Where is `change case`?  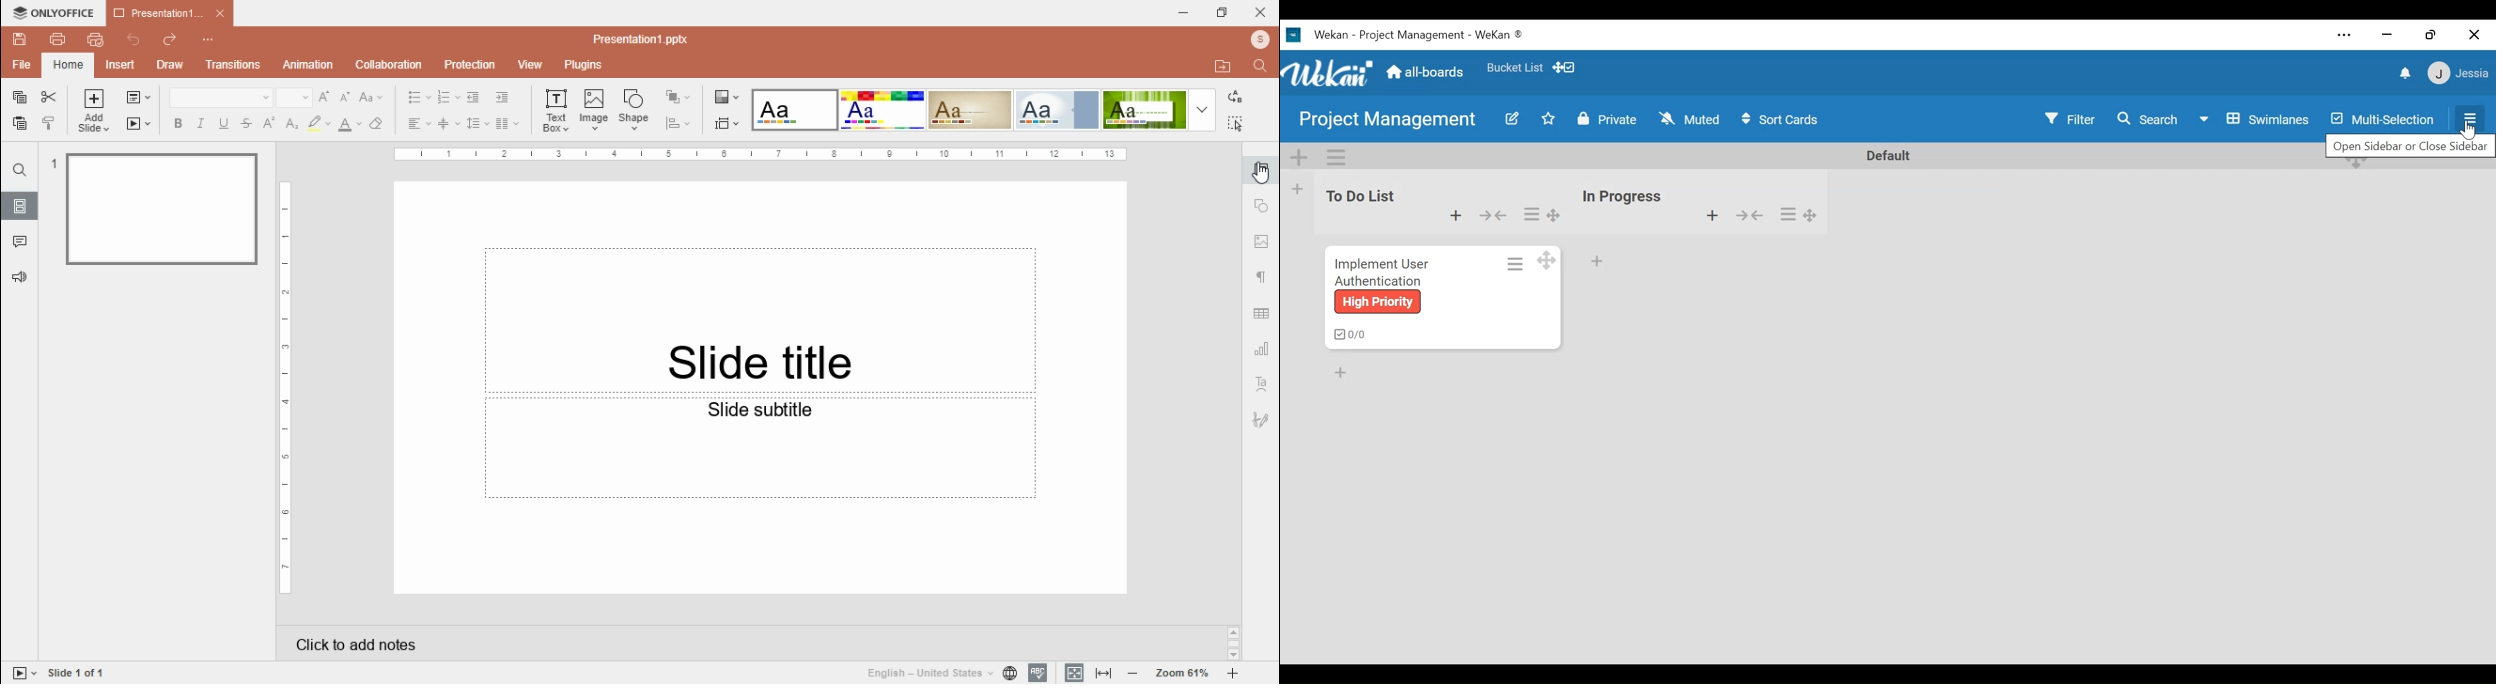 change case is located at coordinates (371, 97).